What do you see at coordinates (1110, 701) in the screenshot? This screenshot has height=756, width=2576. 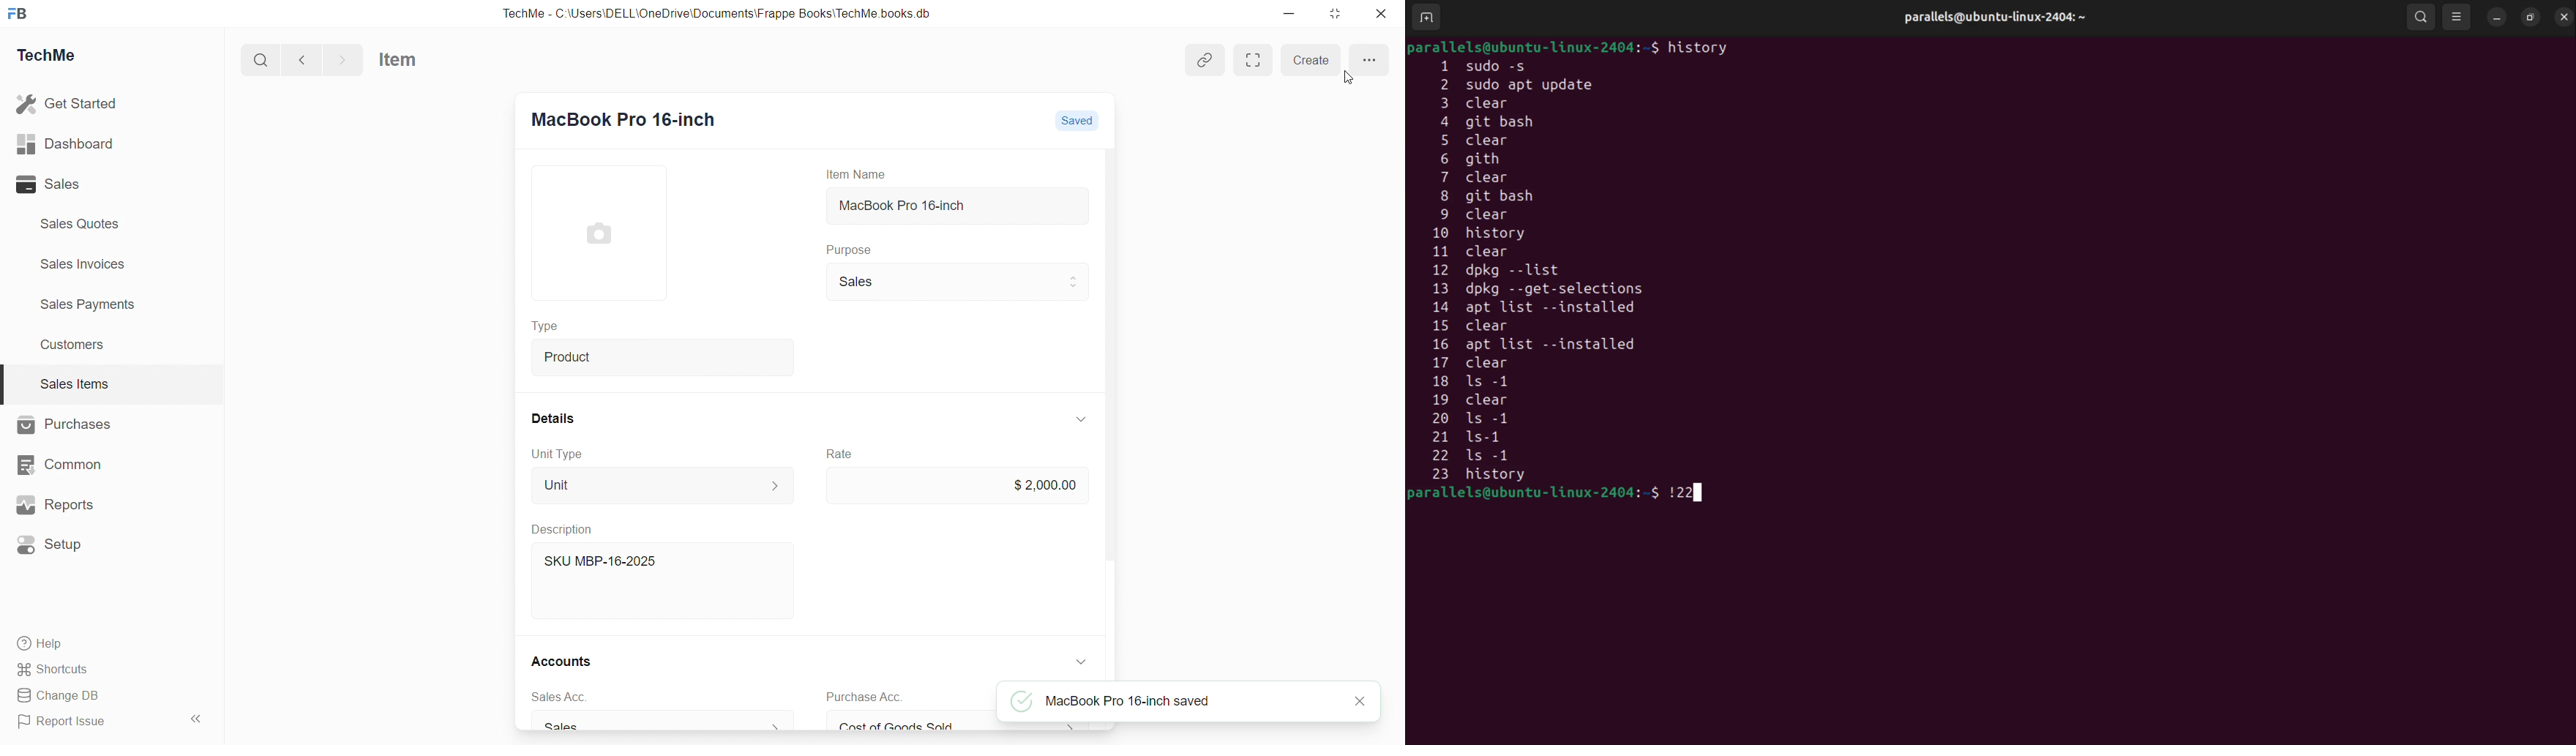 I see `MacBook Pro 16-inch saved` at bounding box center [1110, 701].